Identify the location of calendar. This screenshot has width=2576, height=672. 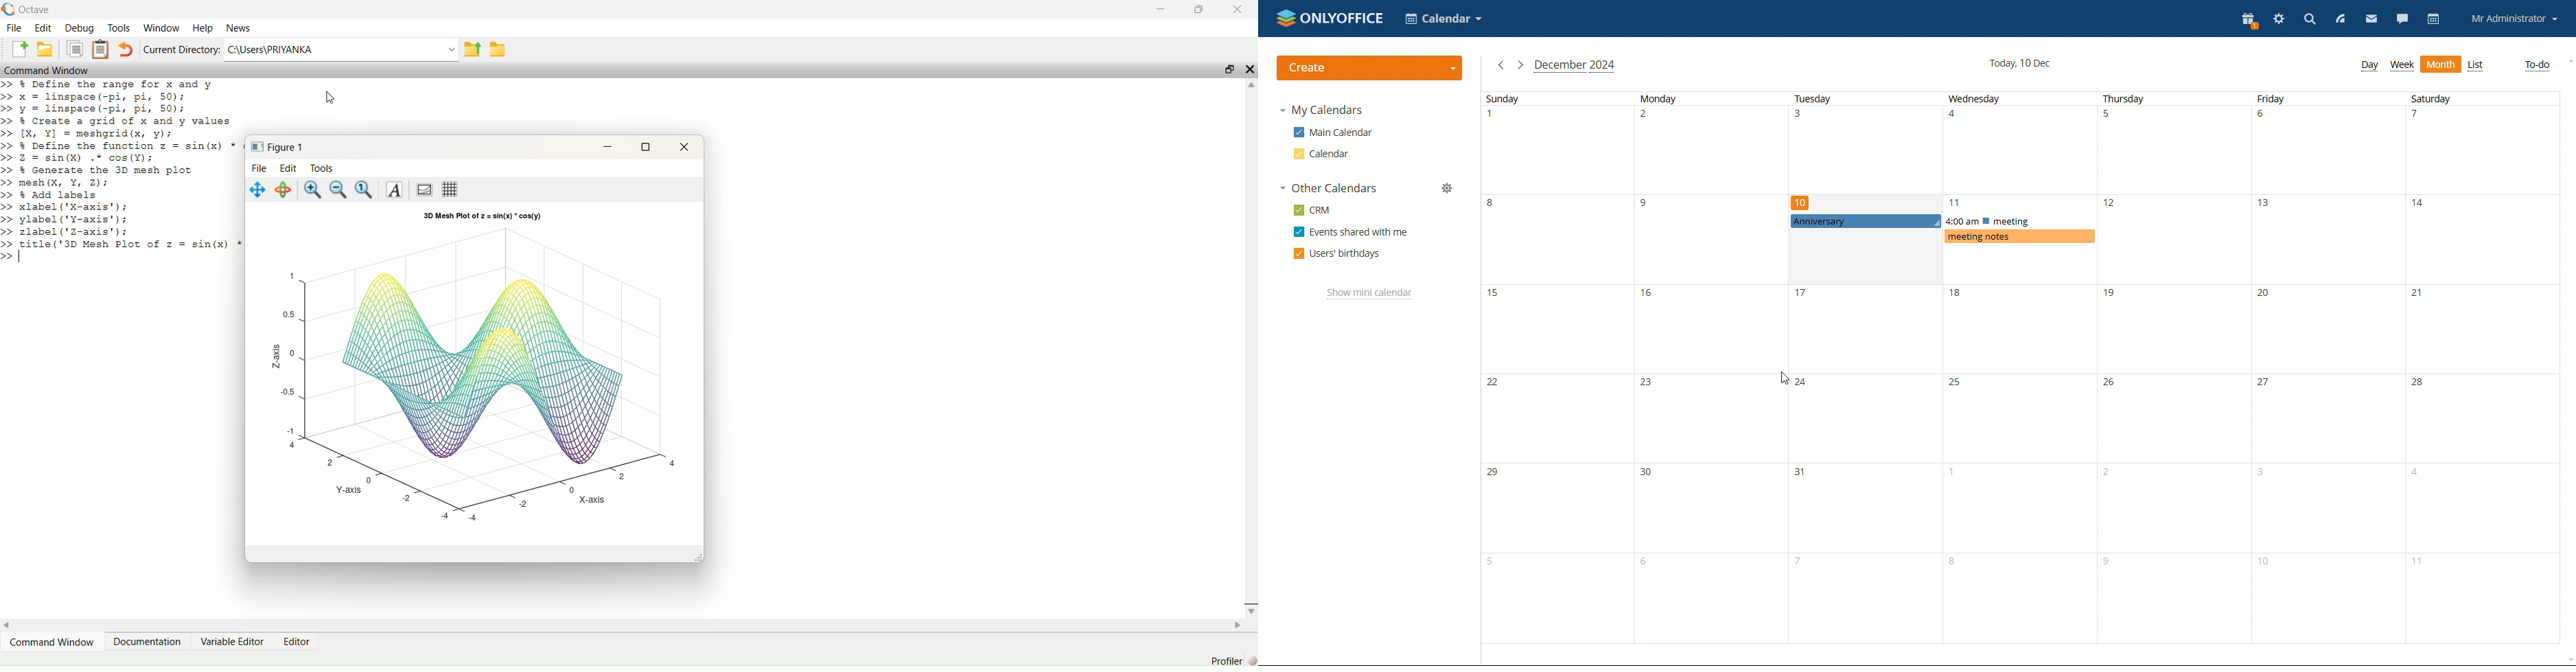
(1323, 154).